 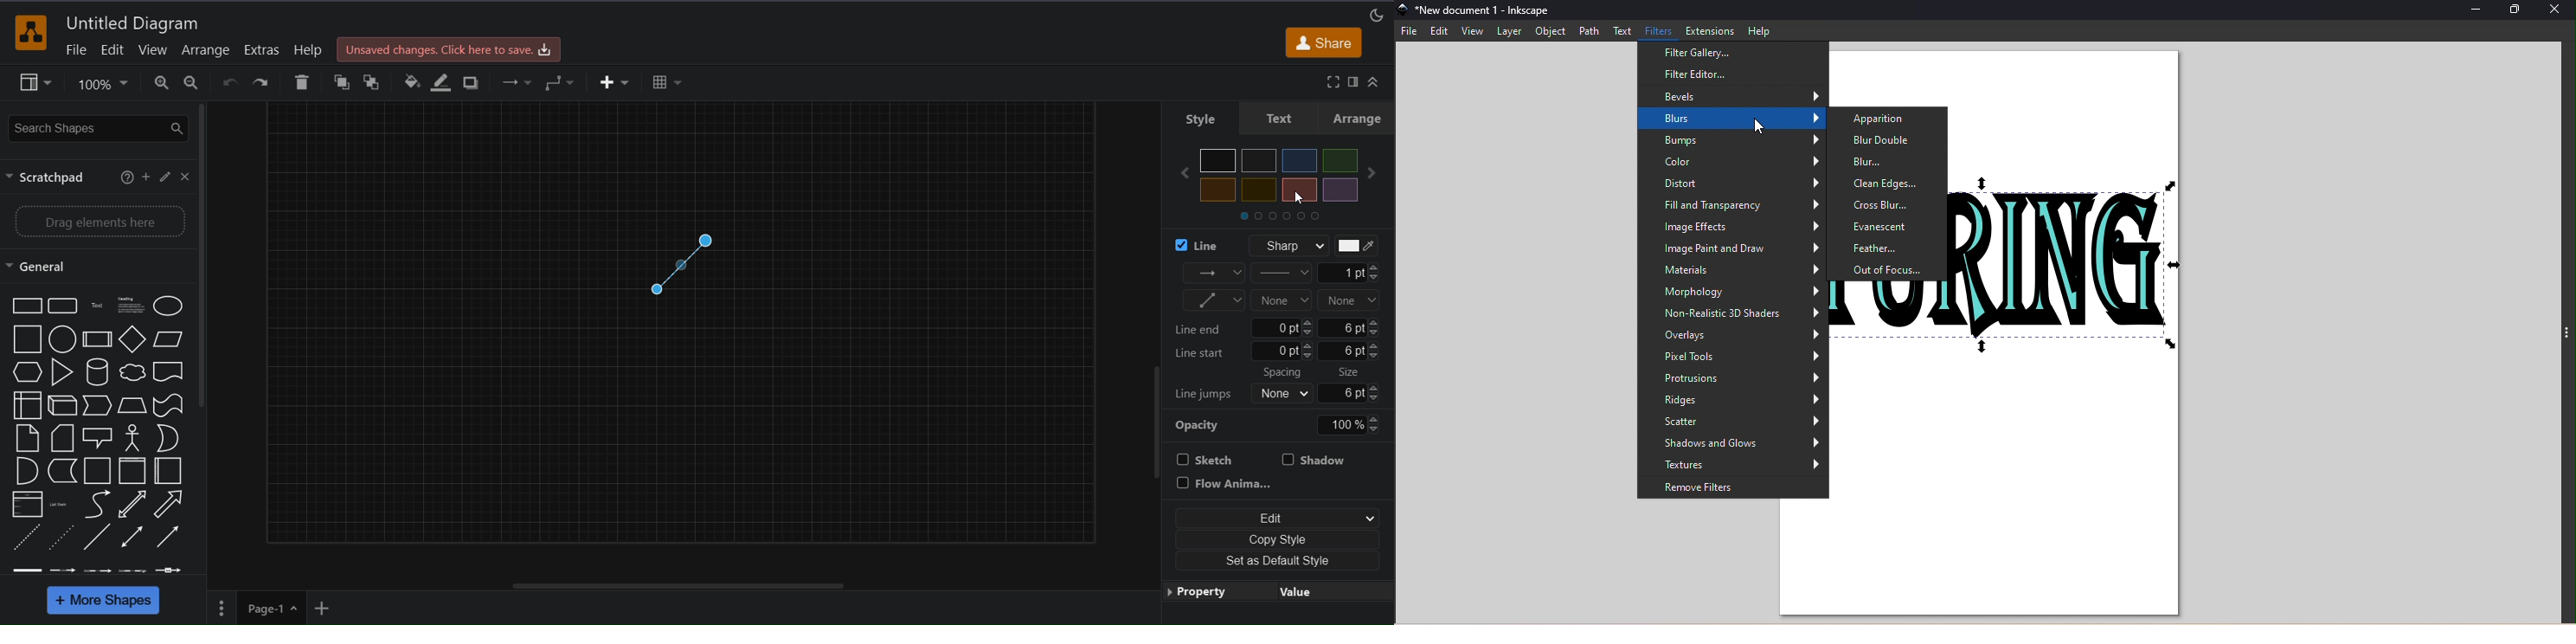 I want to click on Filter gallery, so click(x=1731, y=54).